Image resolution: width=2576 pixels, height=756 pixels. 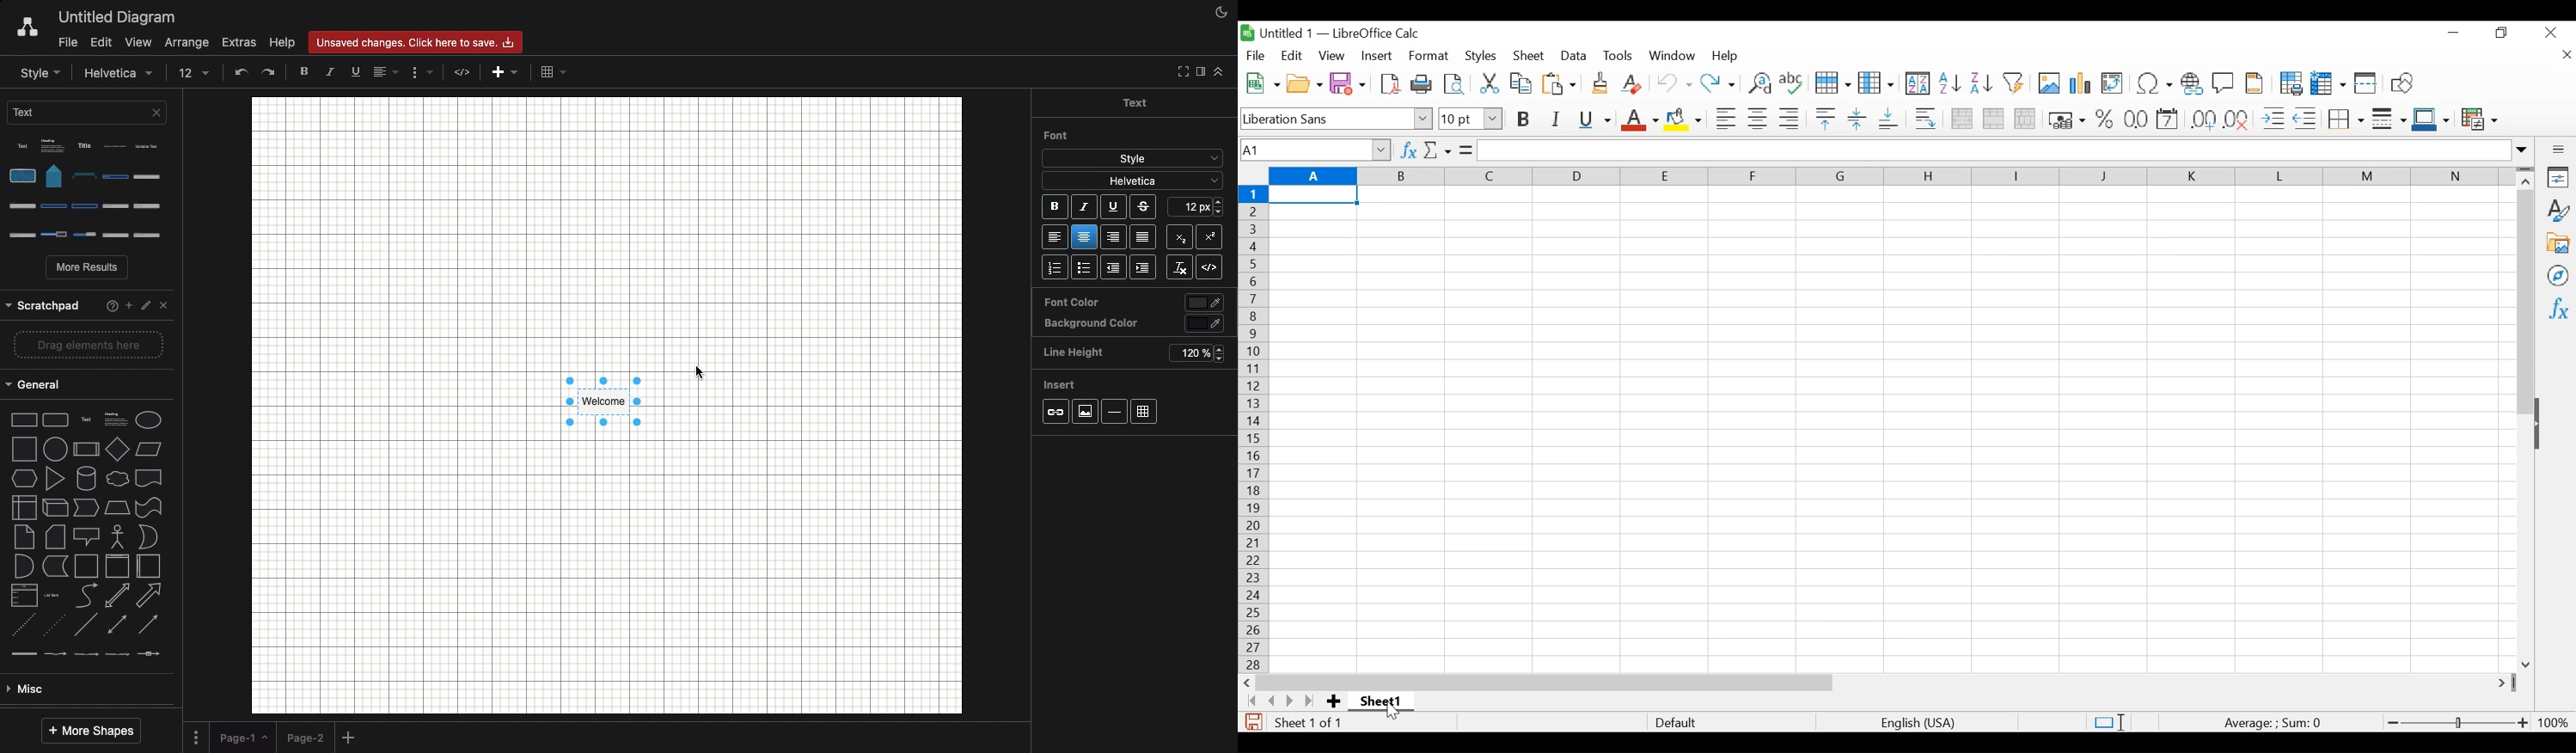 What do you see at coordinates (1270, 701) in the screenshot?
I see `Scroll to the previous sheet` at bounding box center [1270, 701].